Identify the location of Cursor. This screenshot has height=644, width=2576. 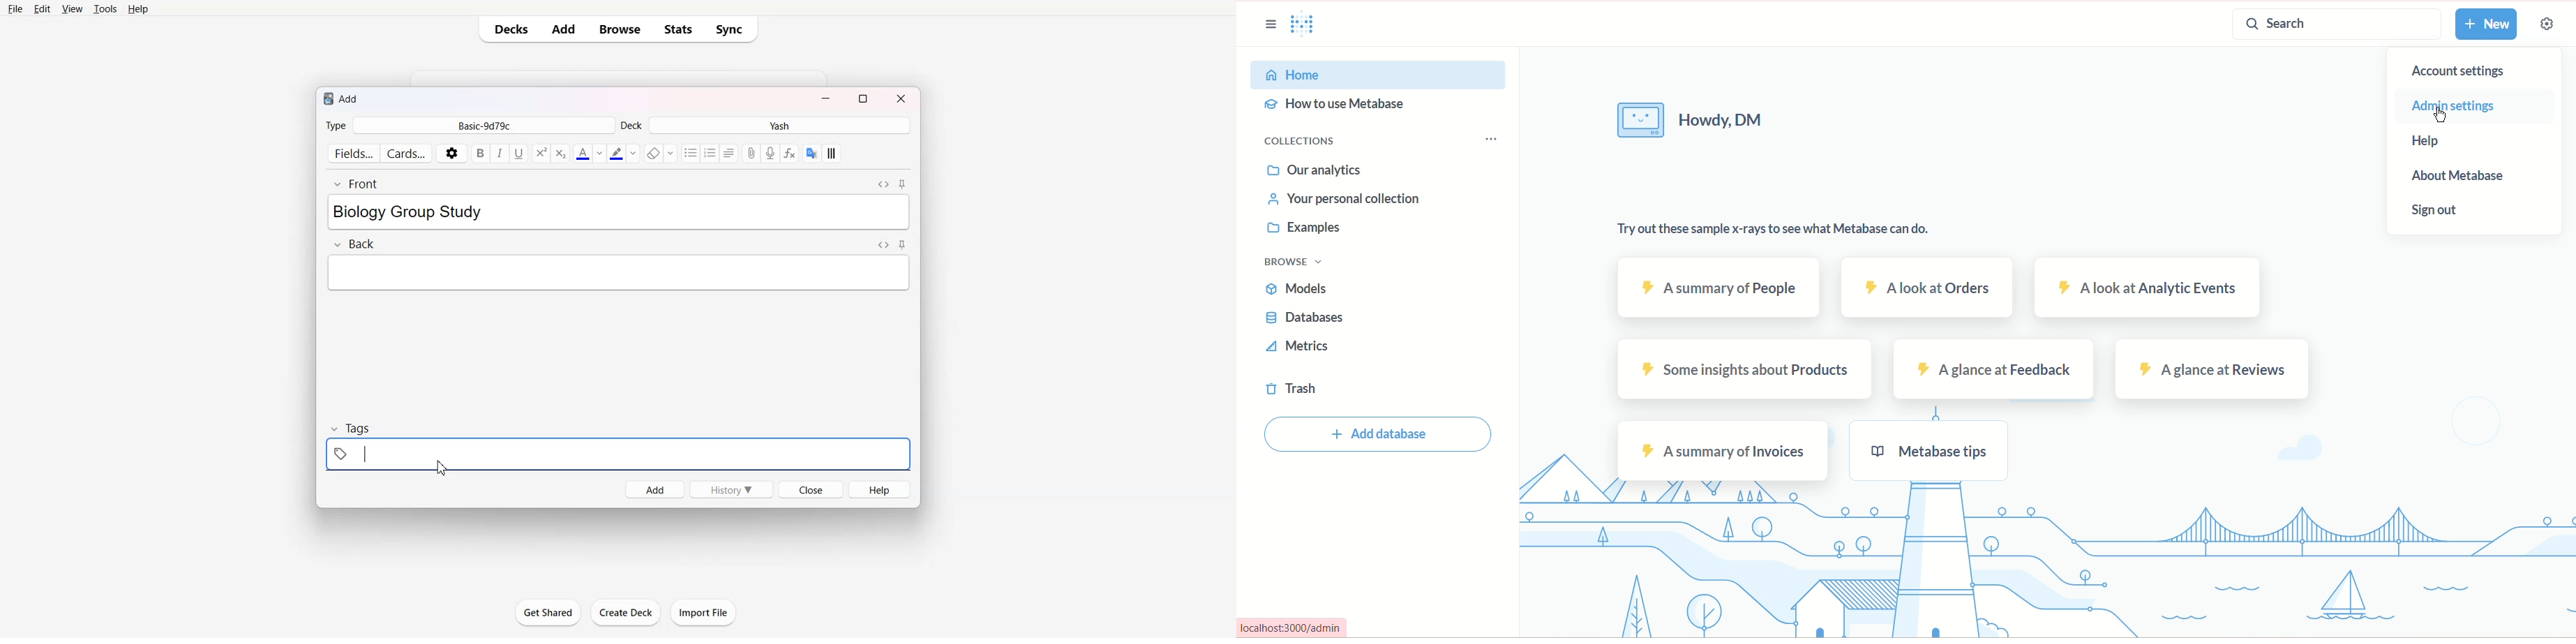
(443, 468).